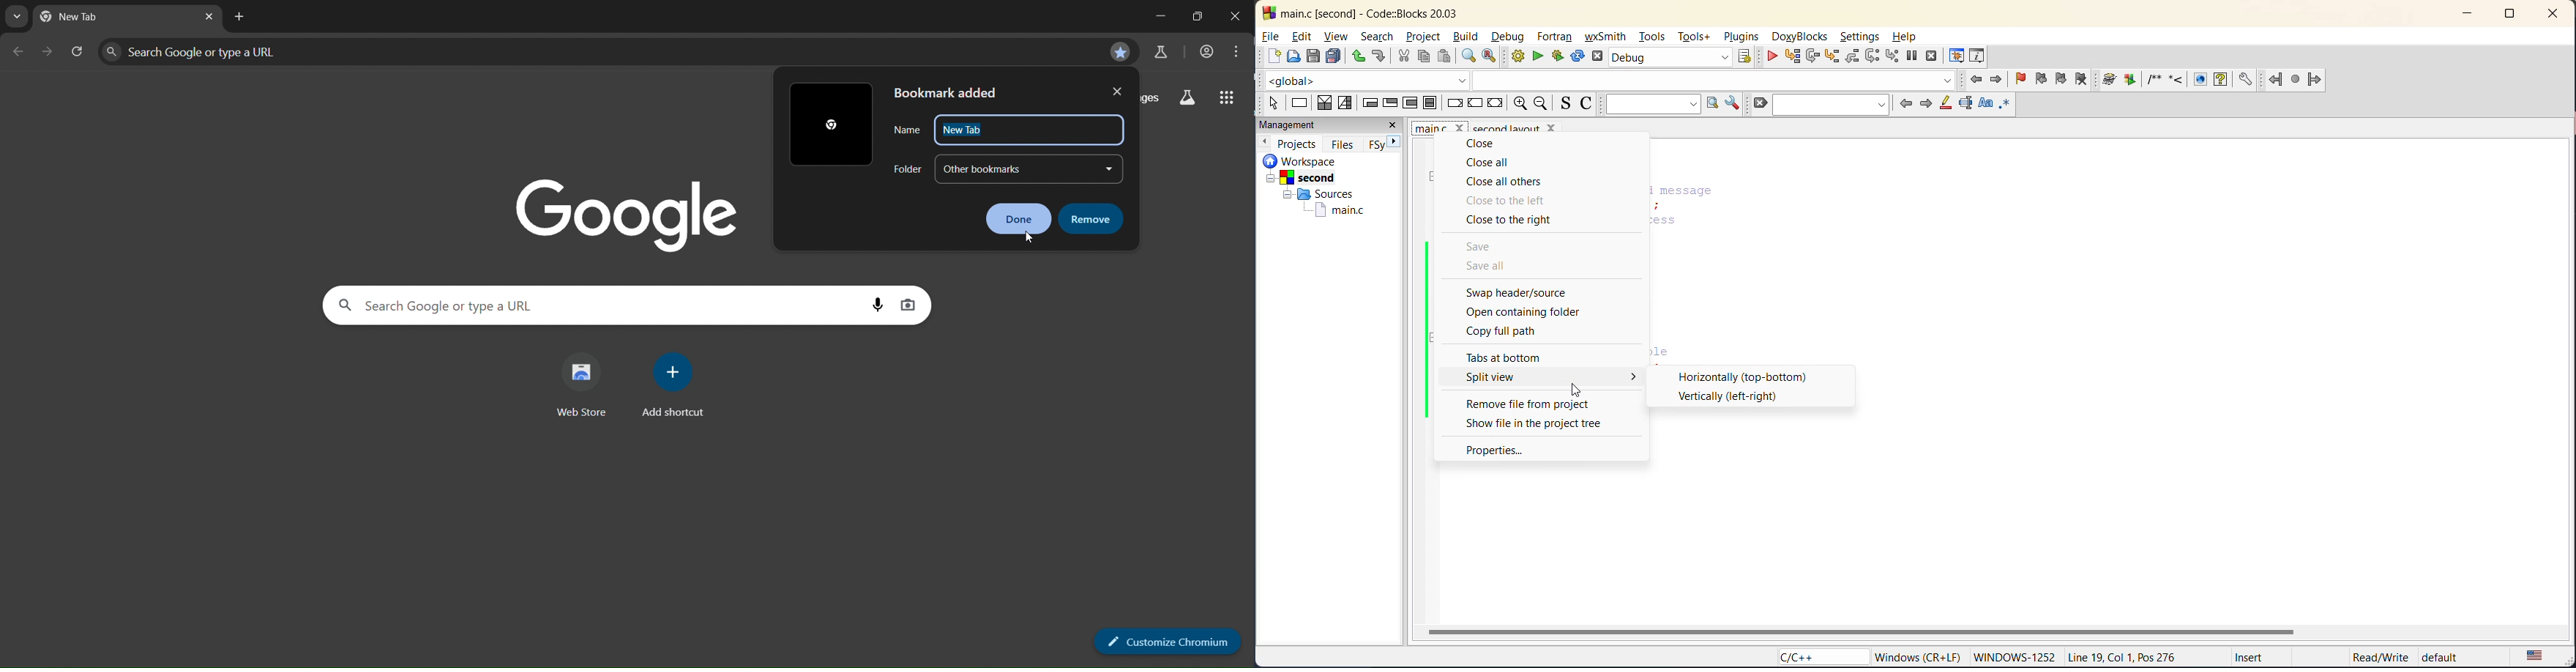 This screenshot has height=672, width=2576. I want to click on view, so click(1336, 37).